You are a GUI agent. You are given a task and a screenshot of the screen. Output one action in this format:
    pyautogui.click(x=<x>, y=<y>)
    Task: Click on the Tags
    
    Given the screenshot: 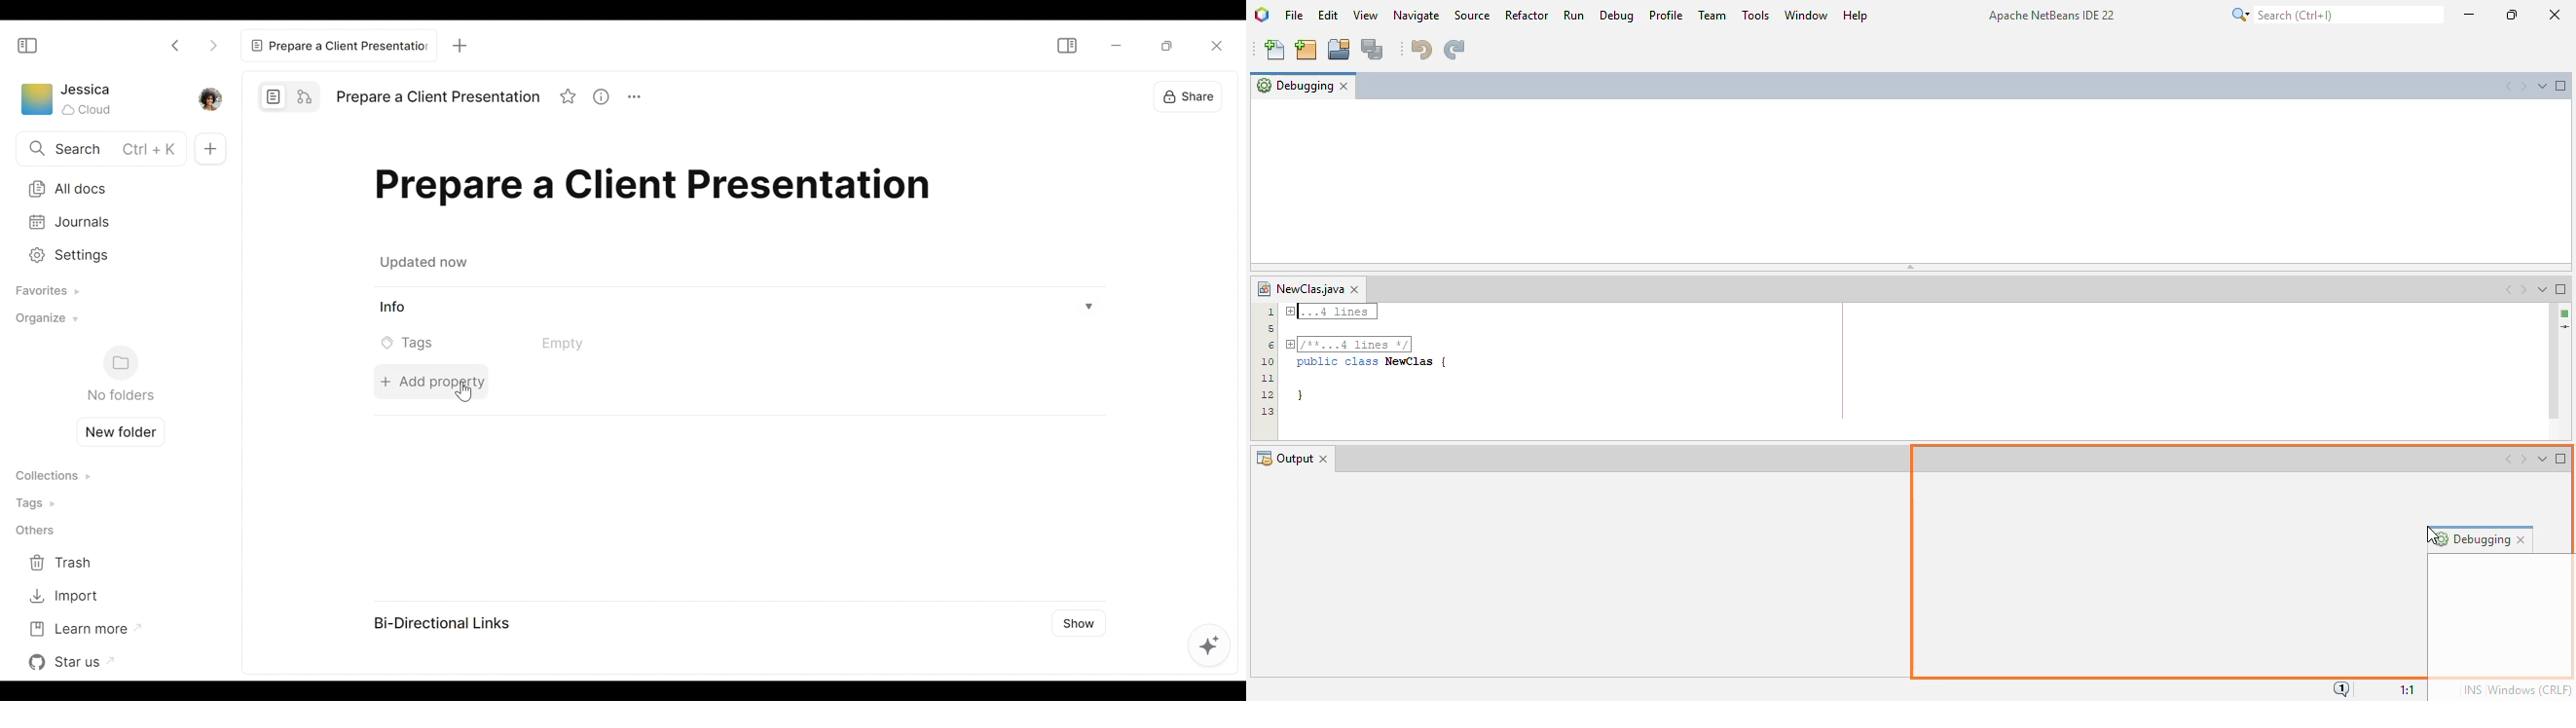 What is the action you would take?
    pyautogui.click(x=40, y=502)
    